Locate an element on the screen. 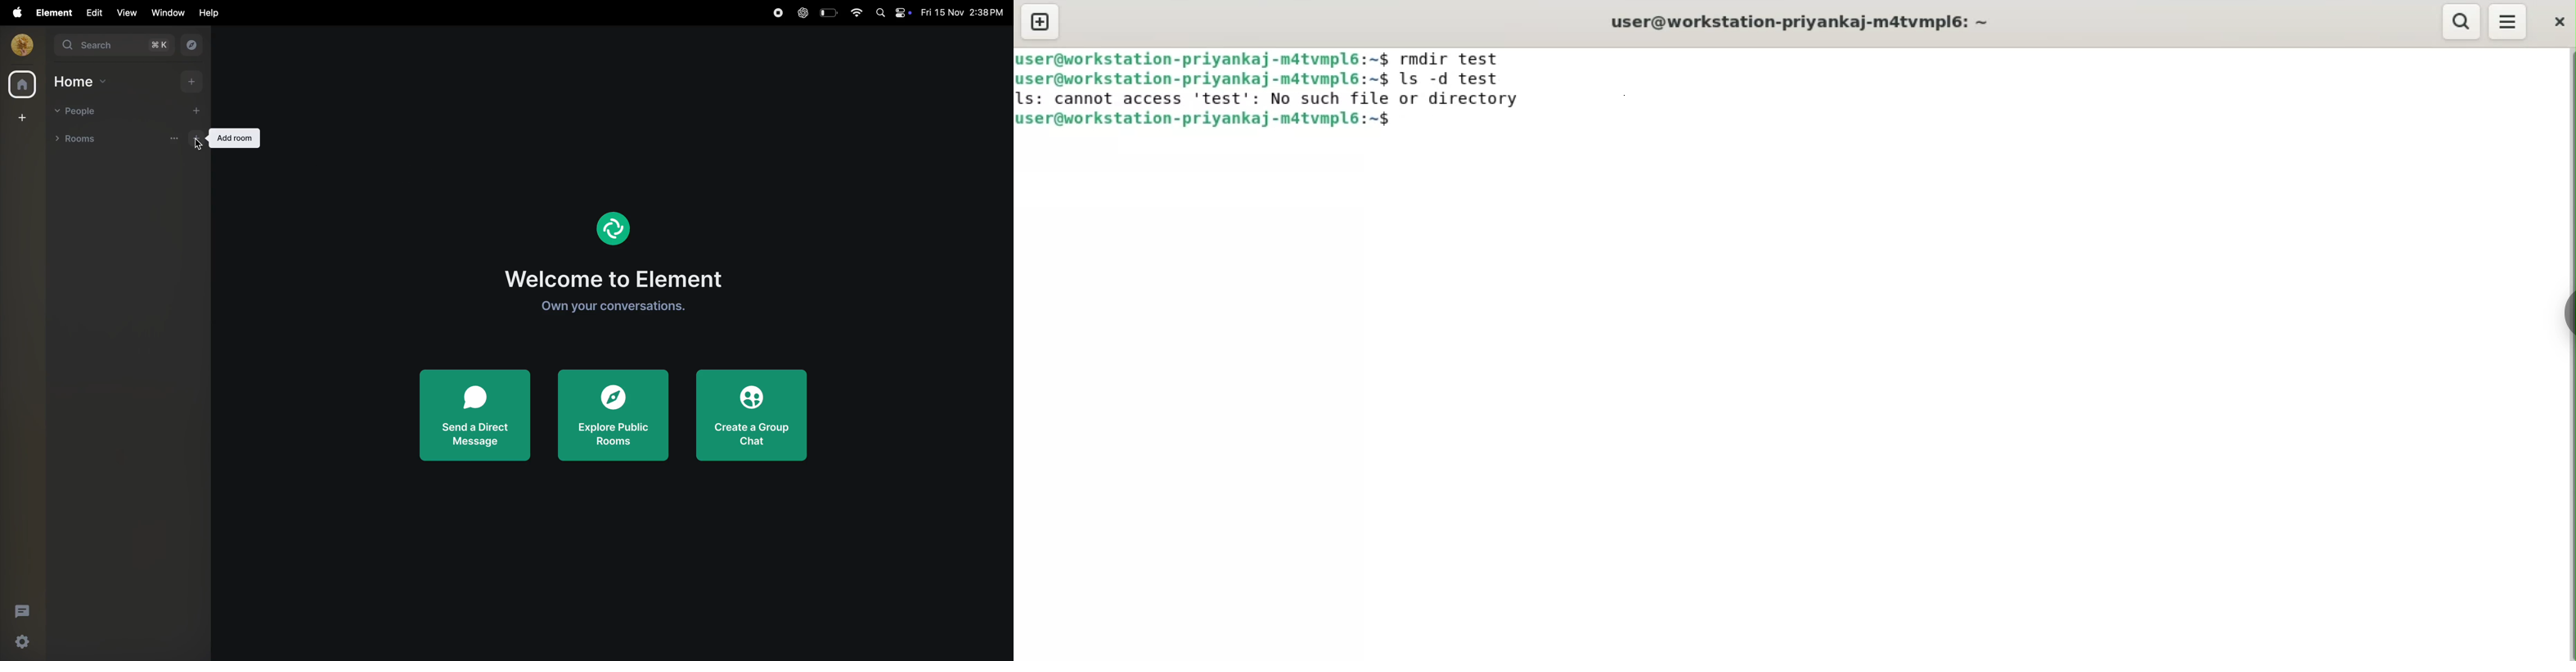  search is located at coordinates (2461, 22).